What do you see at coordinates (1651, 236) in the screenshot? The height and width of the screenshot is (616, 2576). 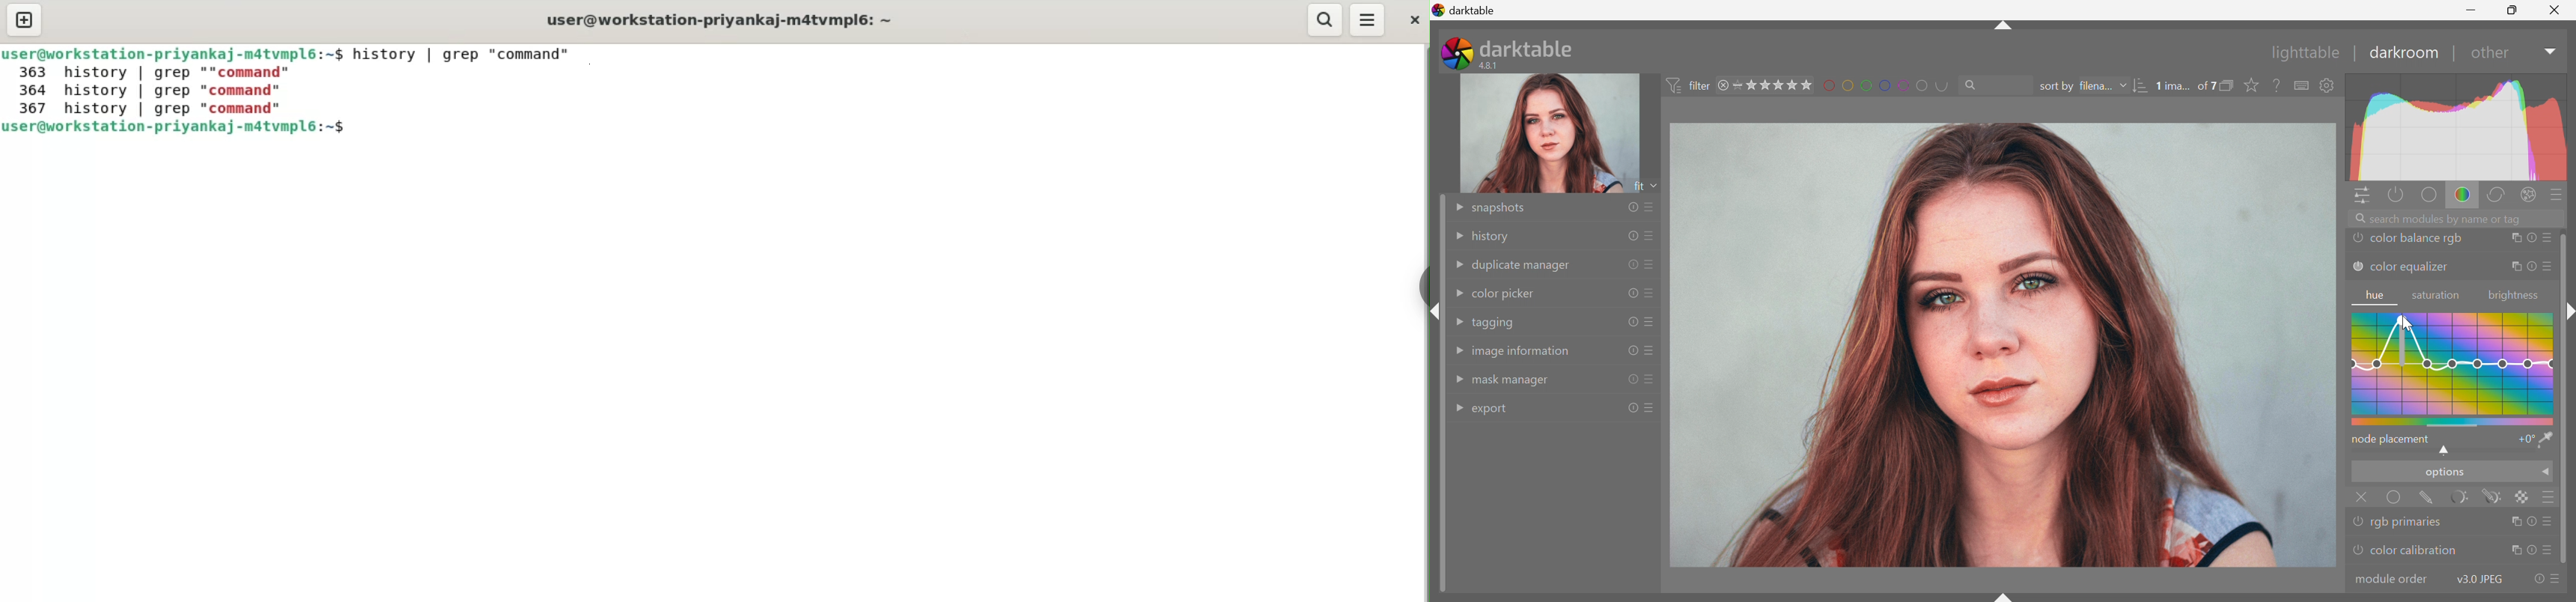 I see `presets` at bounding box center [1651, 236].